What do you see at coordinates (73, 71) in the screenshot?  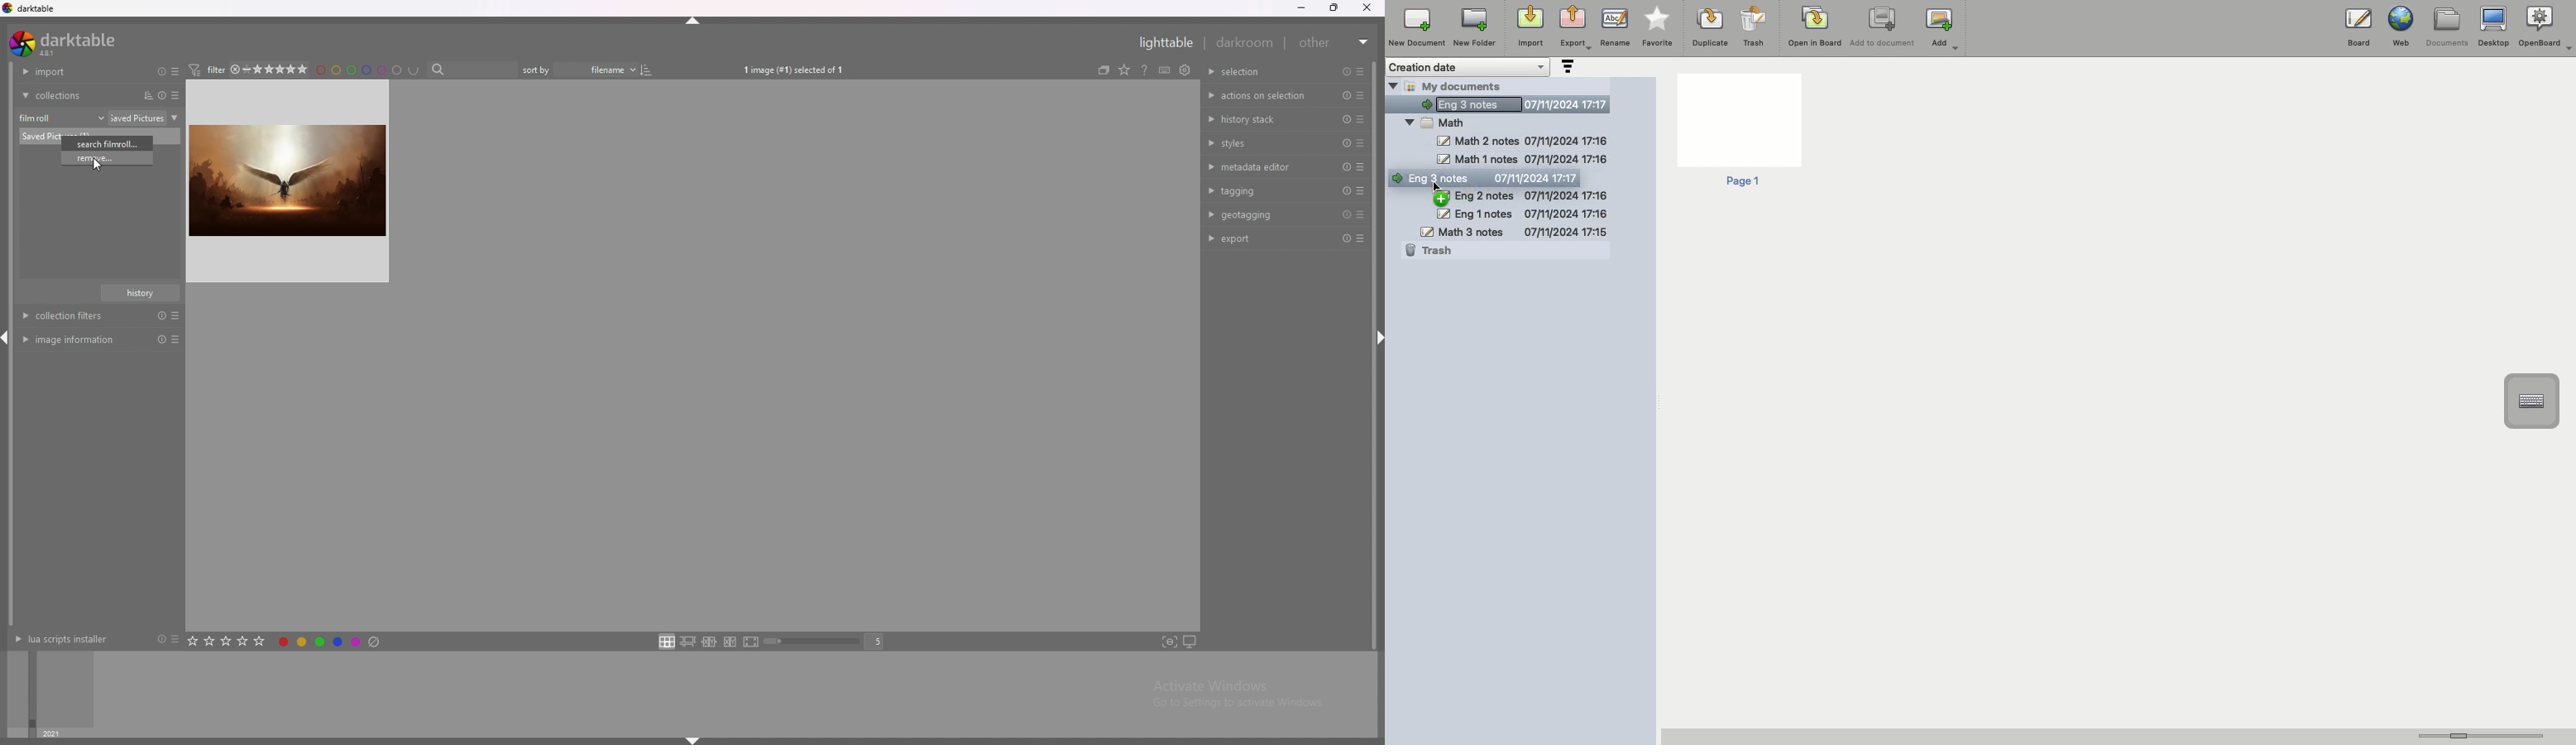 I see `import` at bounding box center [73, 71].